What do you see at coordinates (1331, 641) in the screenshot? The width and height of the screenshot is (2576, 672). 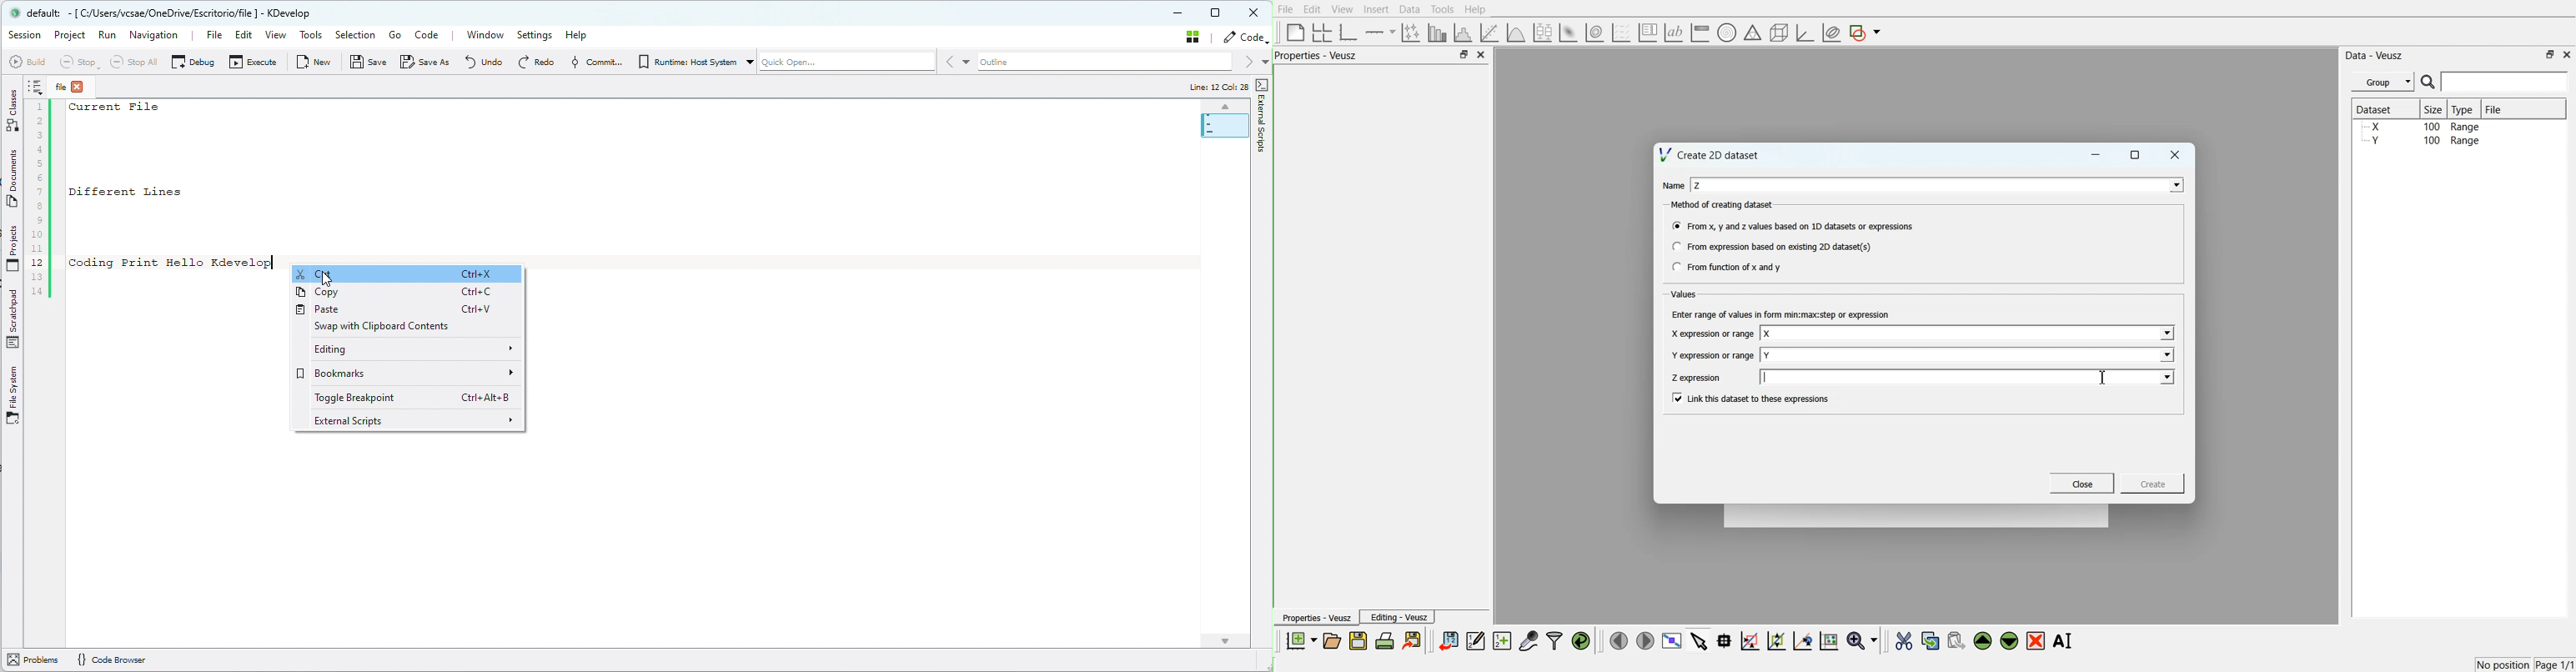 I see `Open the document` at bounding box center [1331, 641].